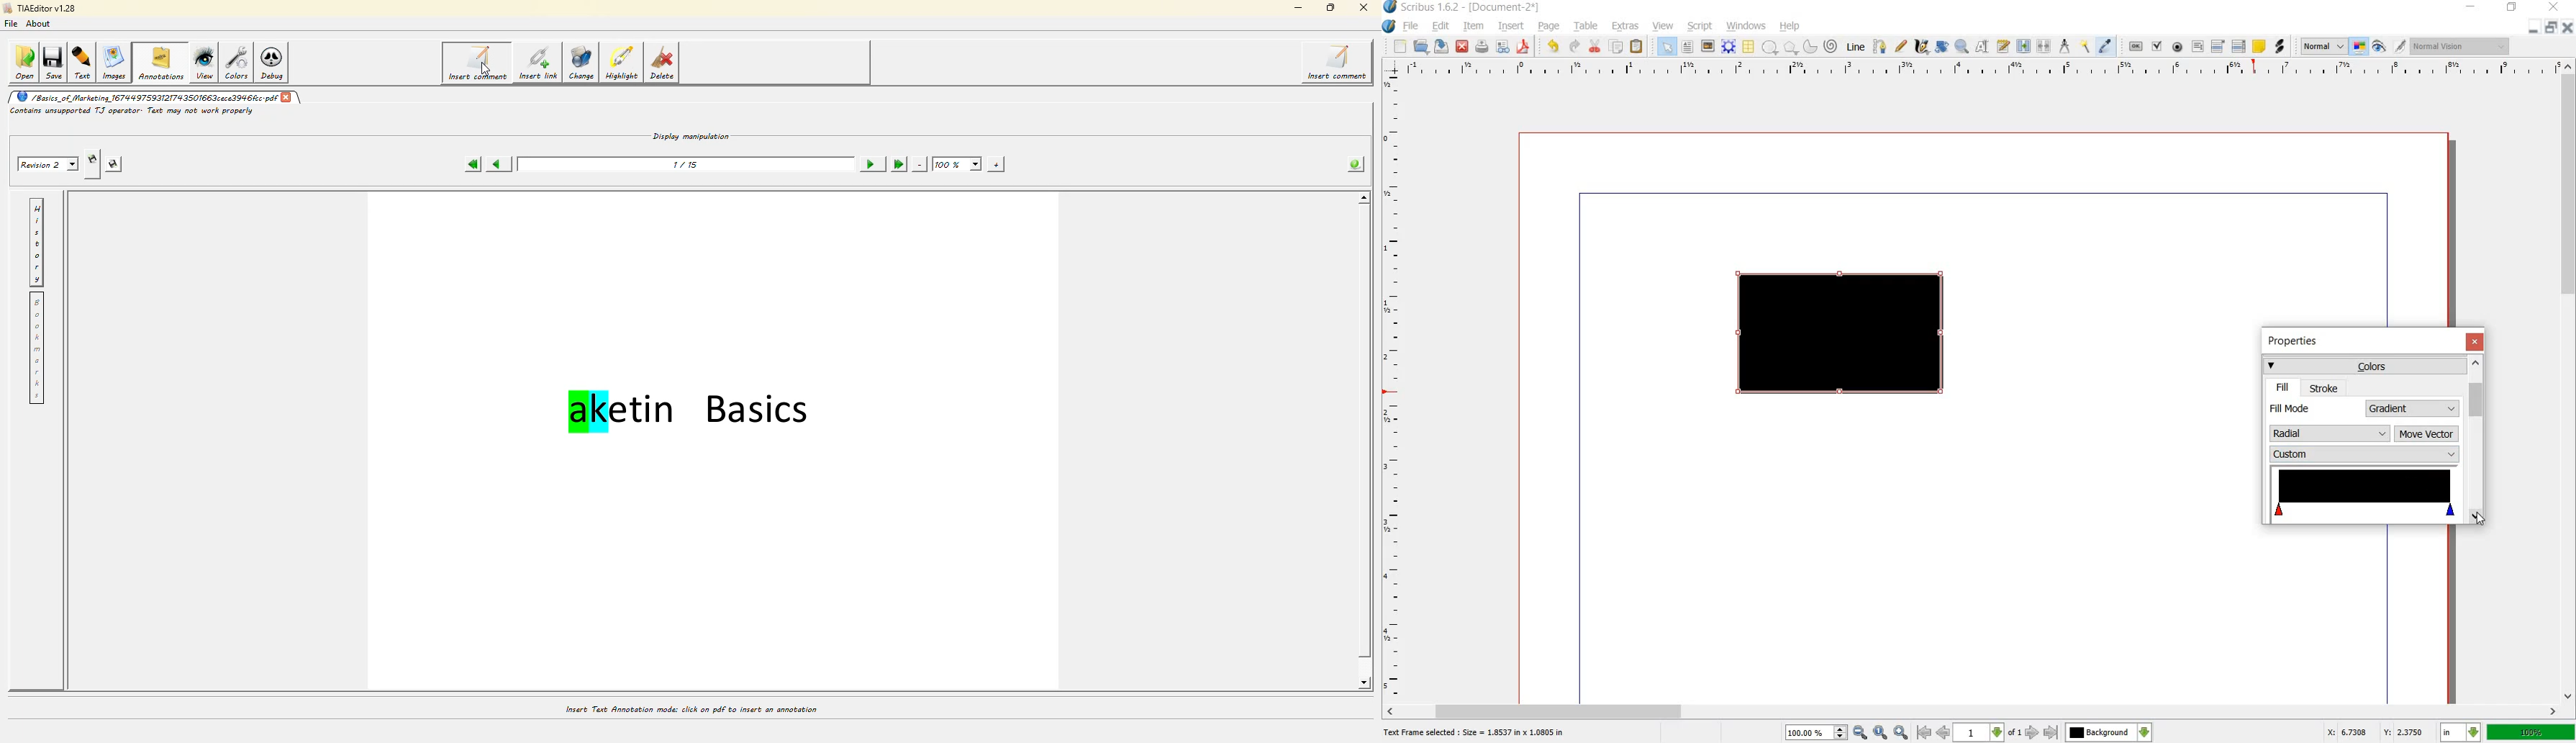 The image size is (2576, 756). What do you see at coordinates (2259, 46) in the screenshot?
I see `text annotation` at bounding box center [2259, 46].